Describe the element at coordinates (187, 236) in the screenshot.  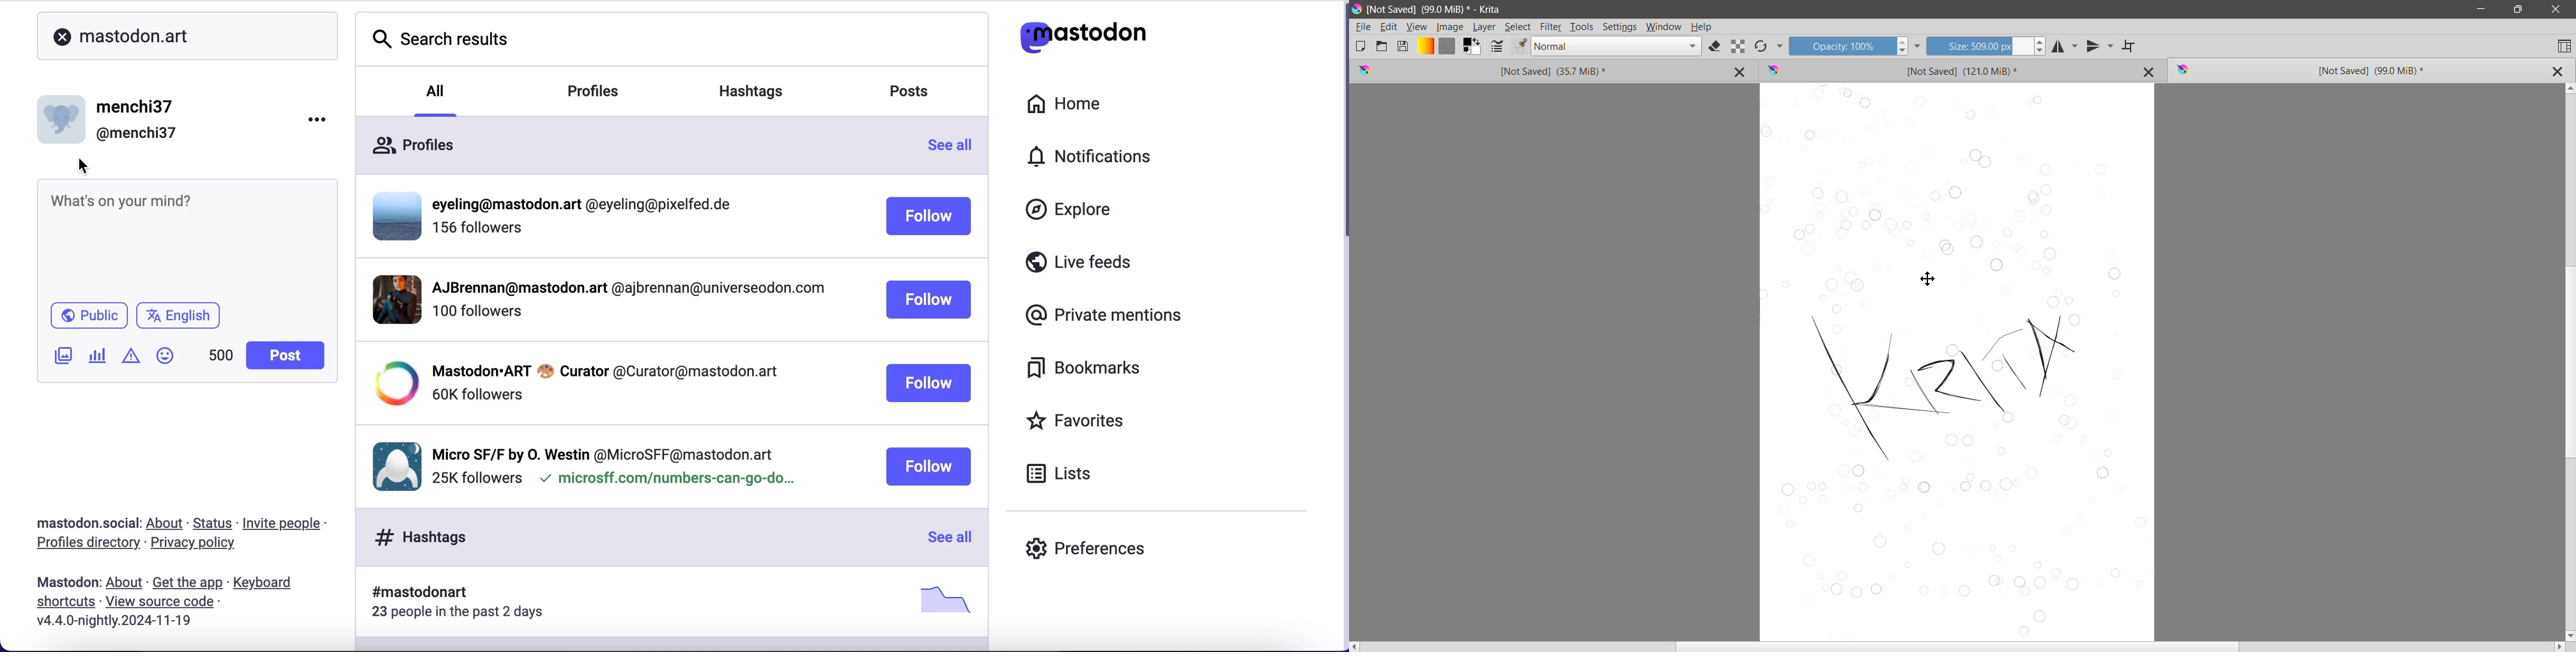
I see `post what's on your mind` at that location.